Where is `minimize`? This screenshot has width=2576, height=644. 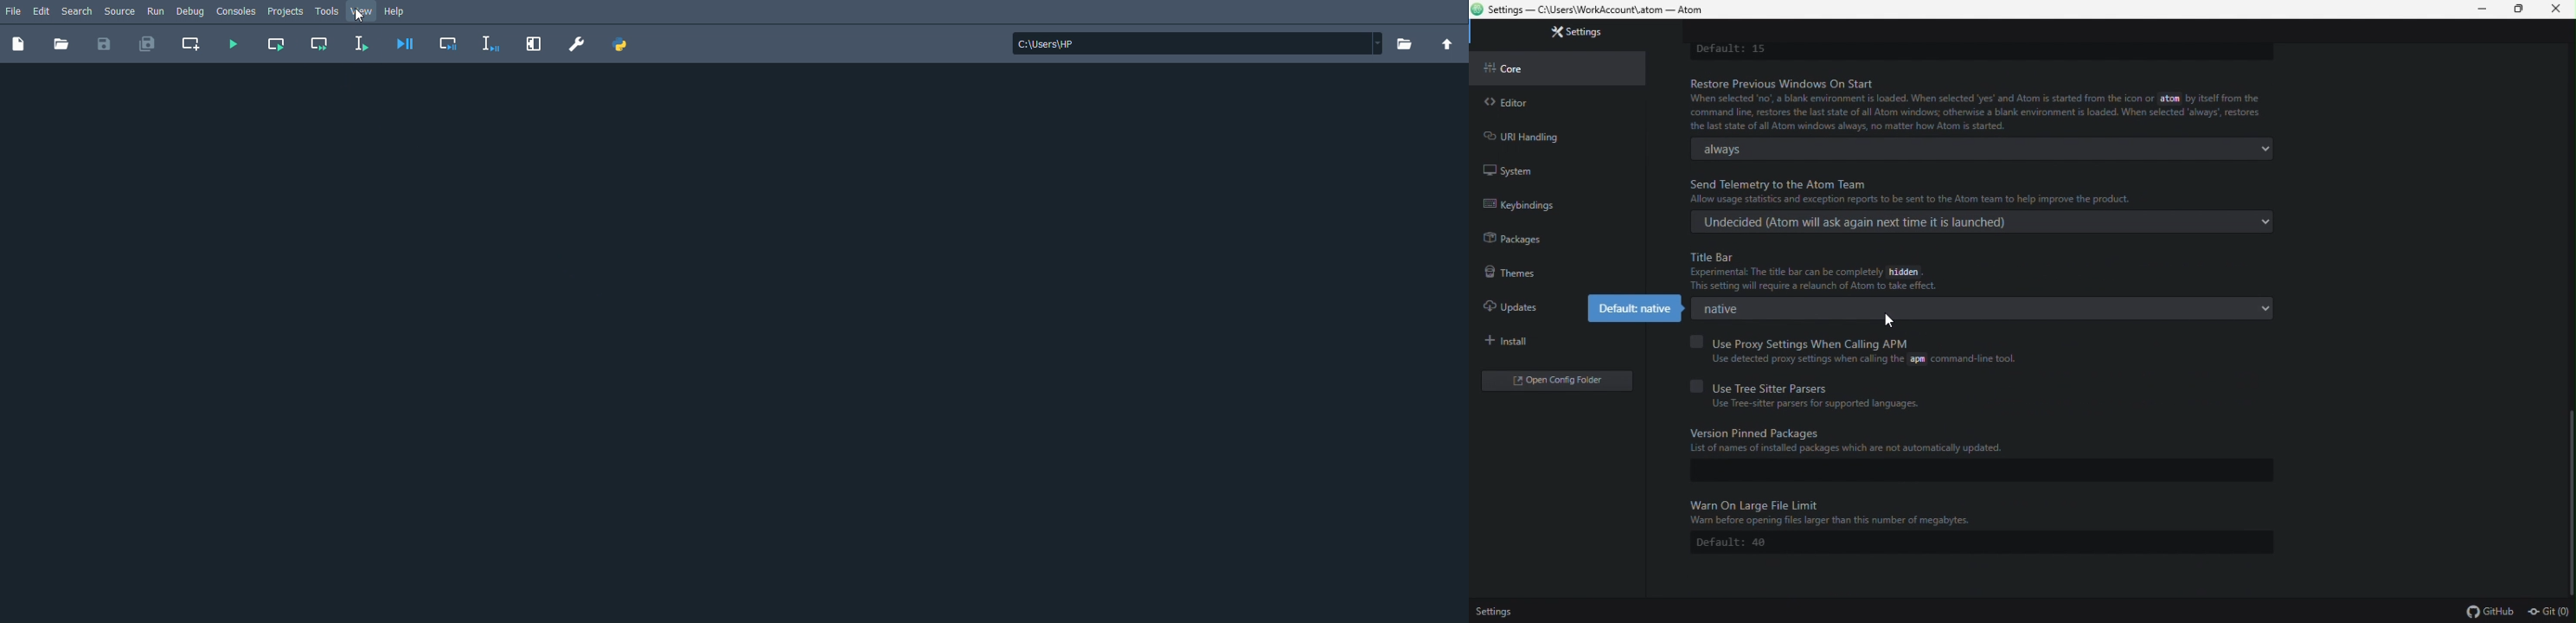
minimize is located at coordinates (2480, 10).